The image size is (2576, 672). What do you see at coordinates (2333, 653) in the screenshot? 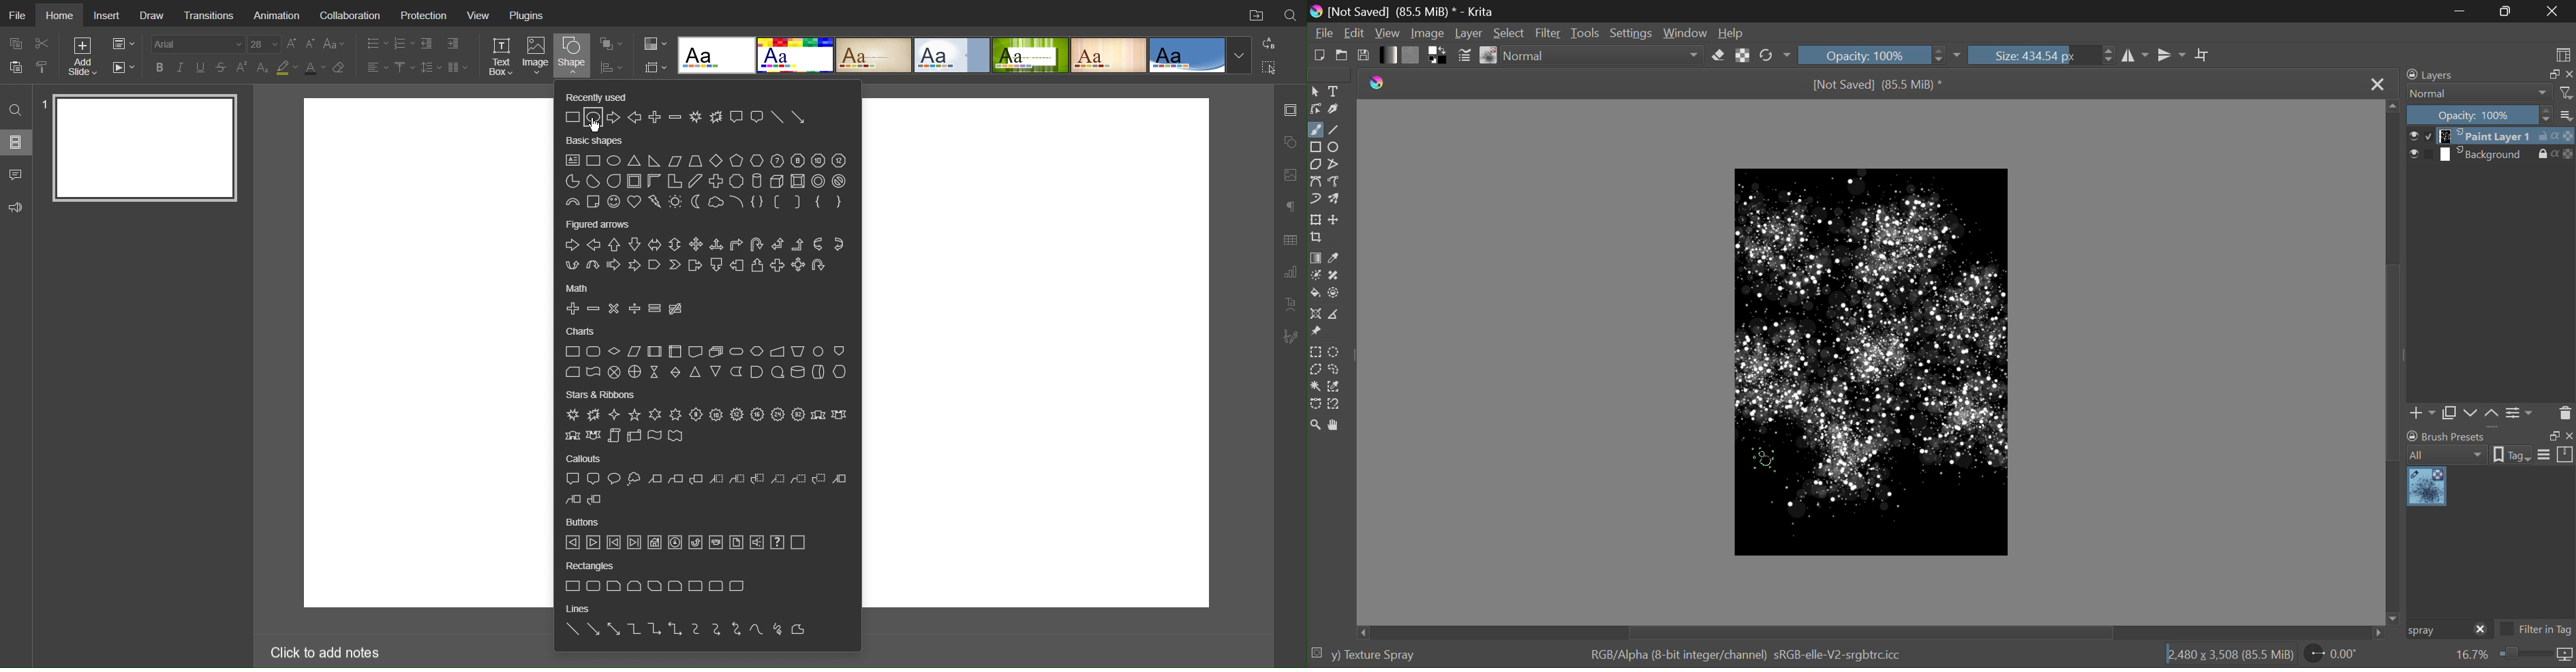
I see `page rotation` at bounding box center [2333, 653].